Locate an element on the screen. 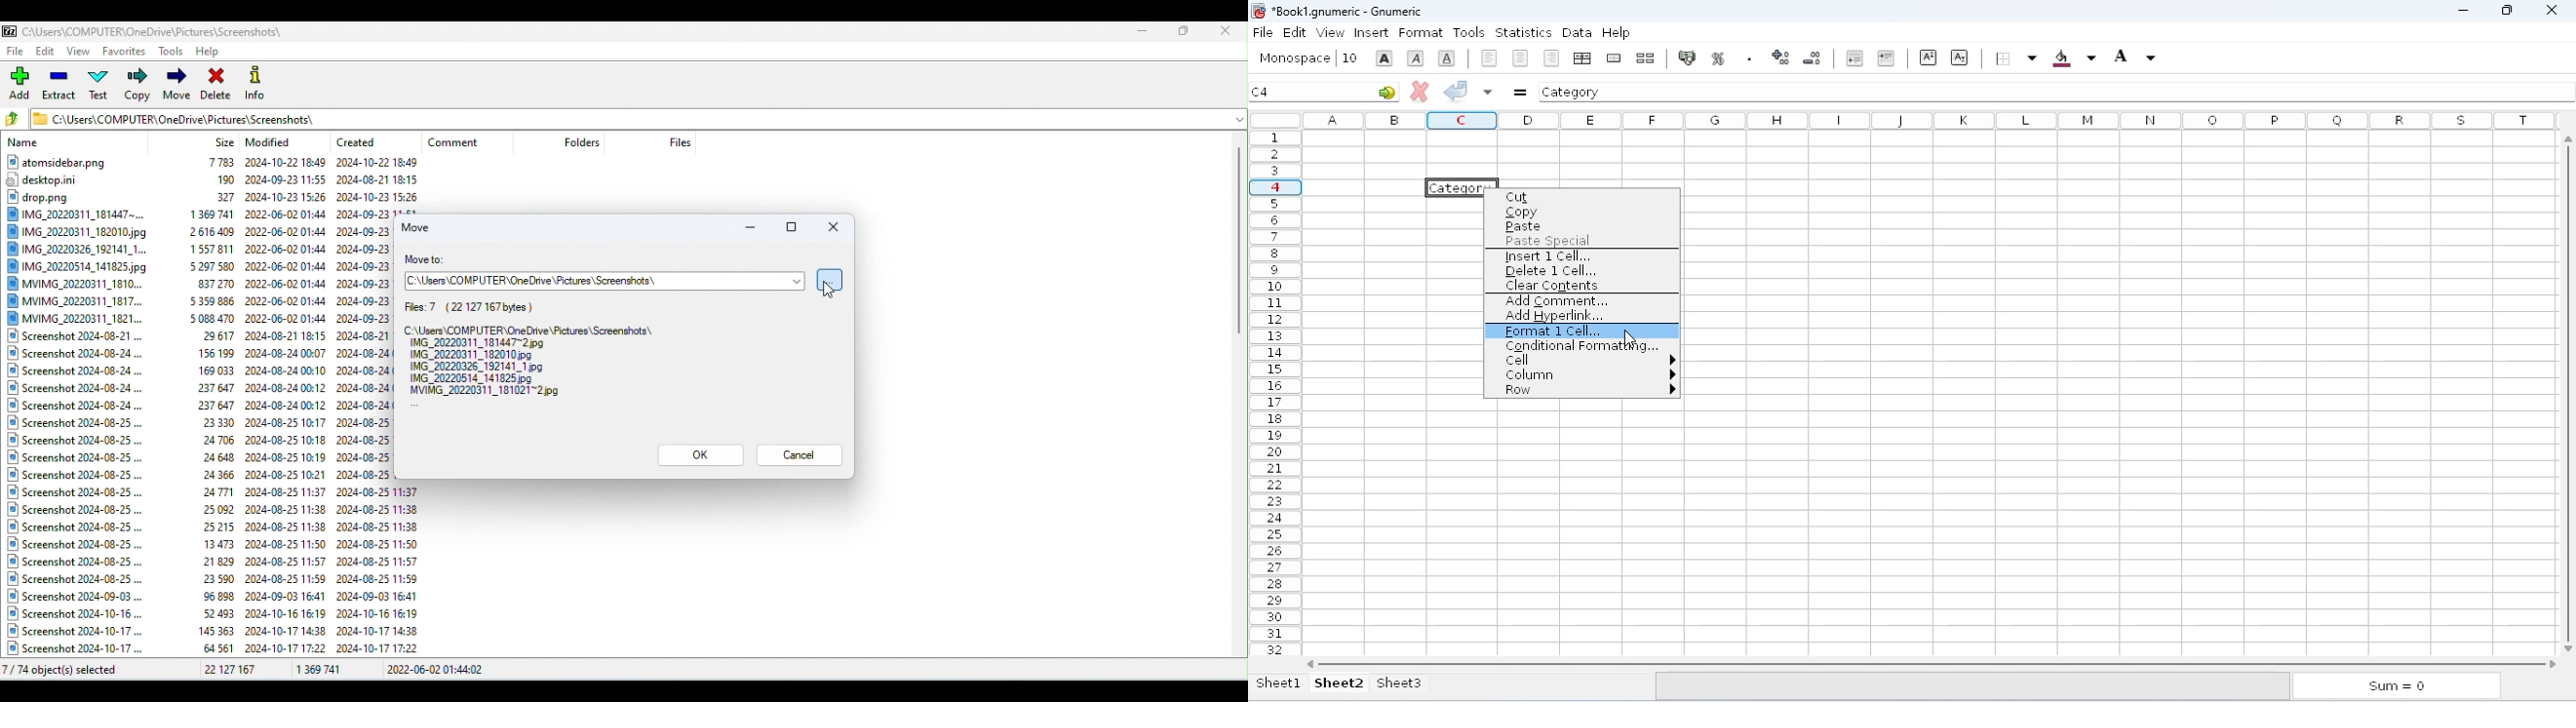 The width and height of the screenshot is (2576, 728). cancel change is located at coordinates (1420, 90).